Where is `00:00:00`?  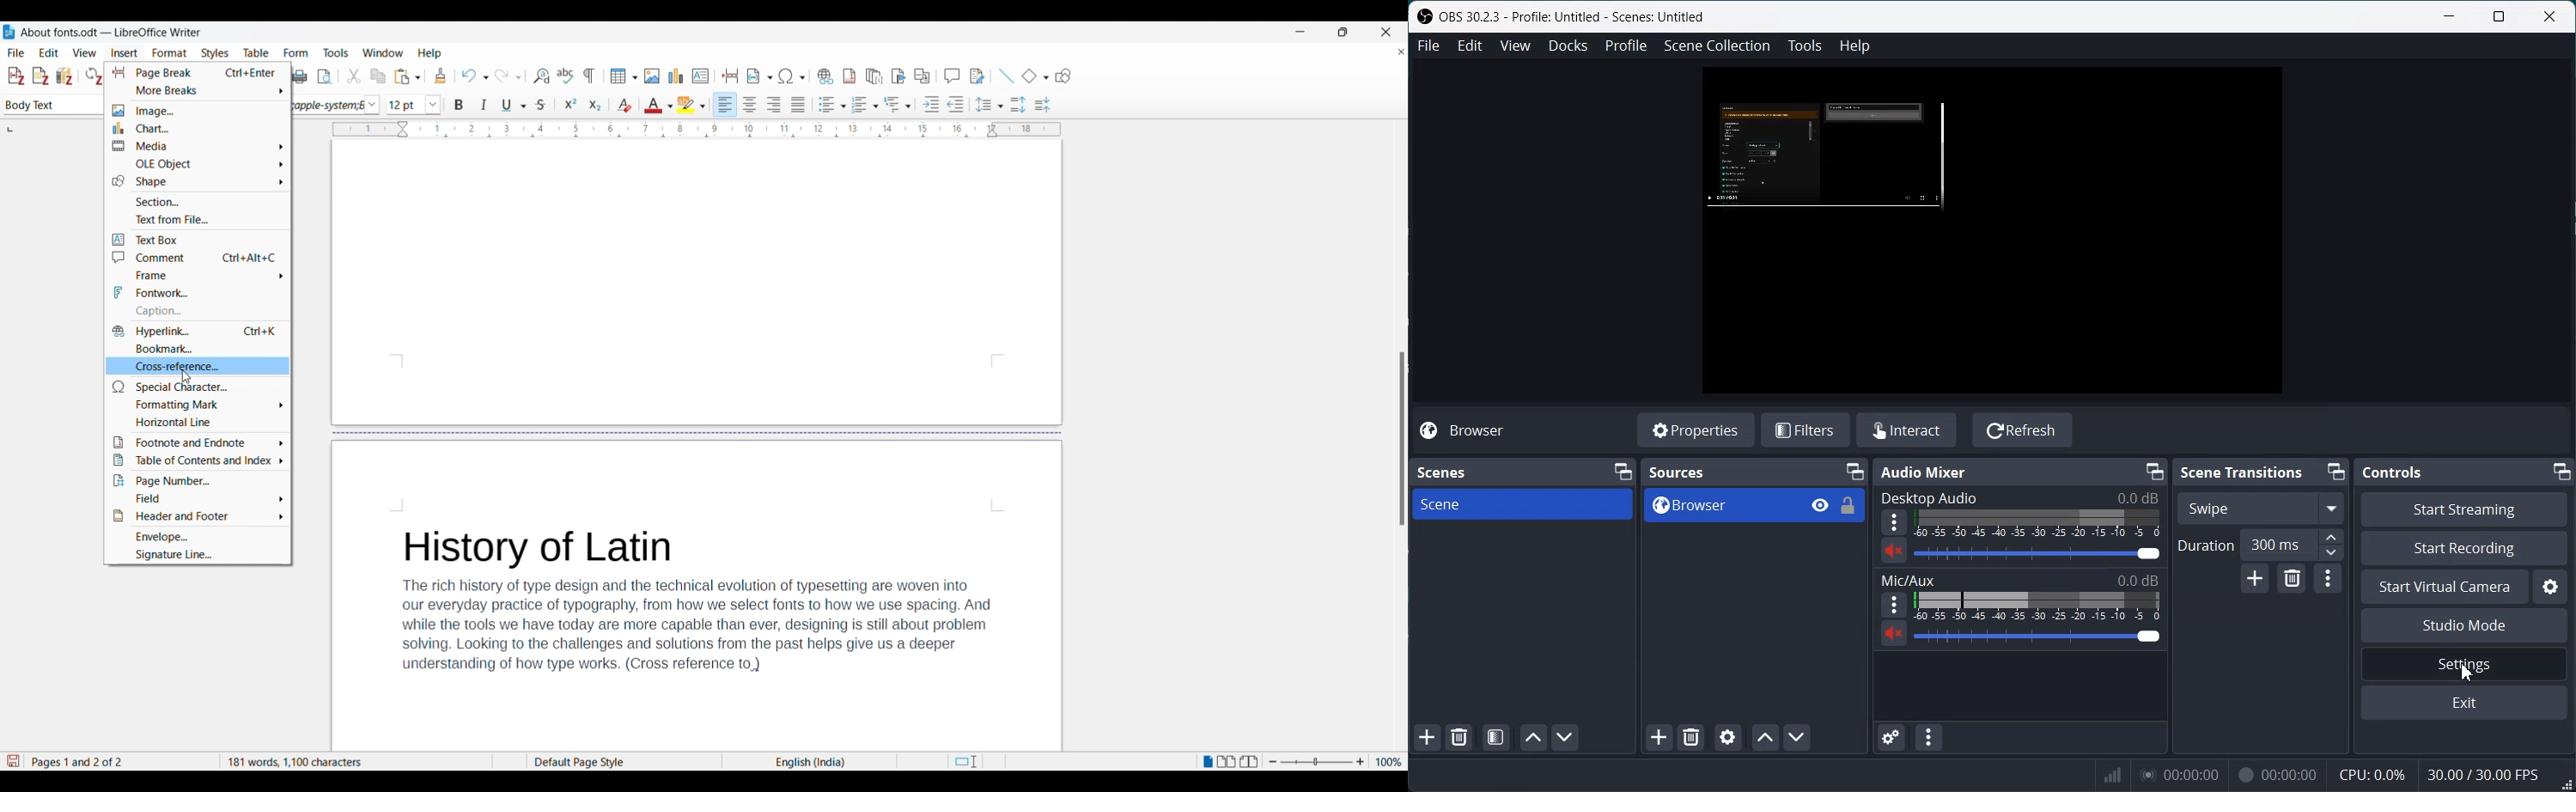
00:00:00 is located at coordinates (2179, 772).